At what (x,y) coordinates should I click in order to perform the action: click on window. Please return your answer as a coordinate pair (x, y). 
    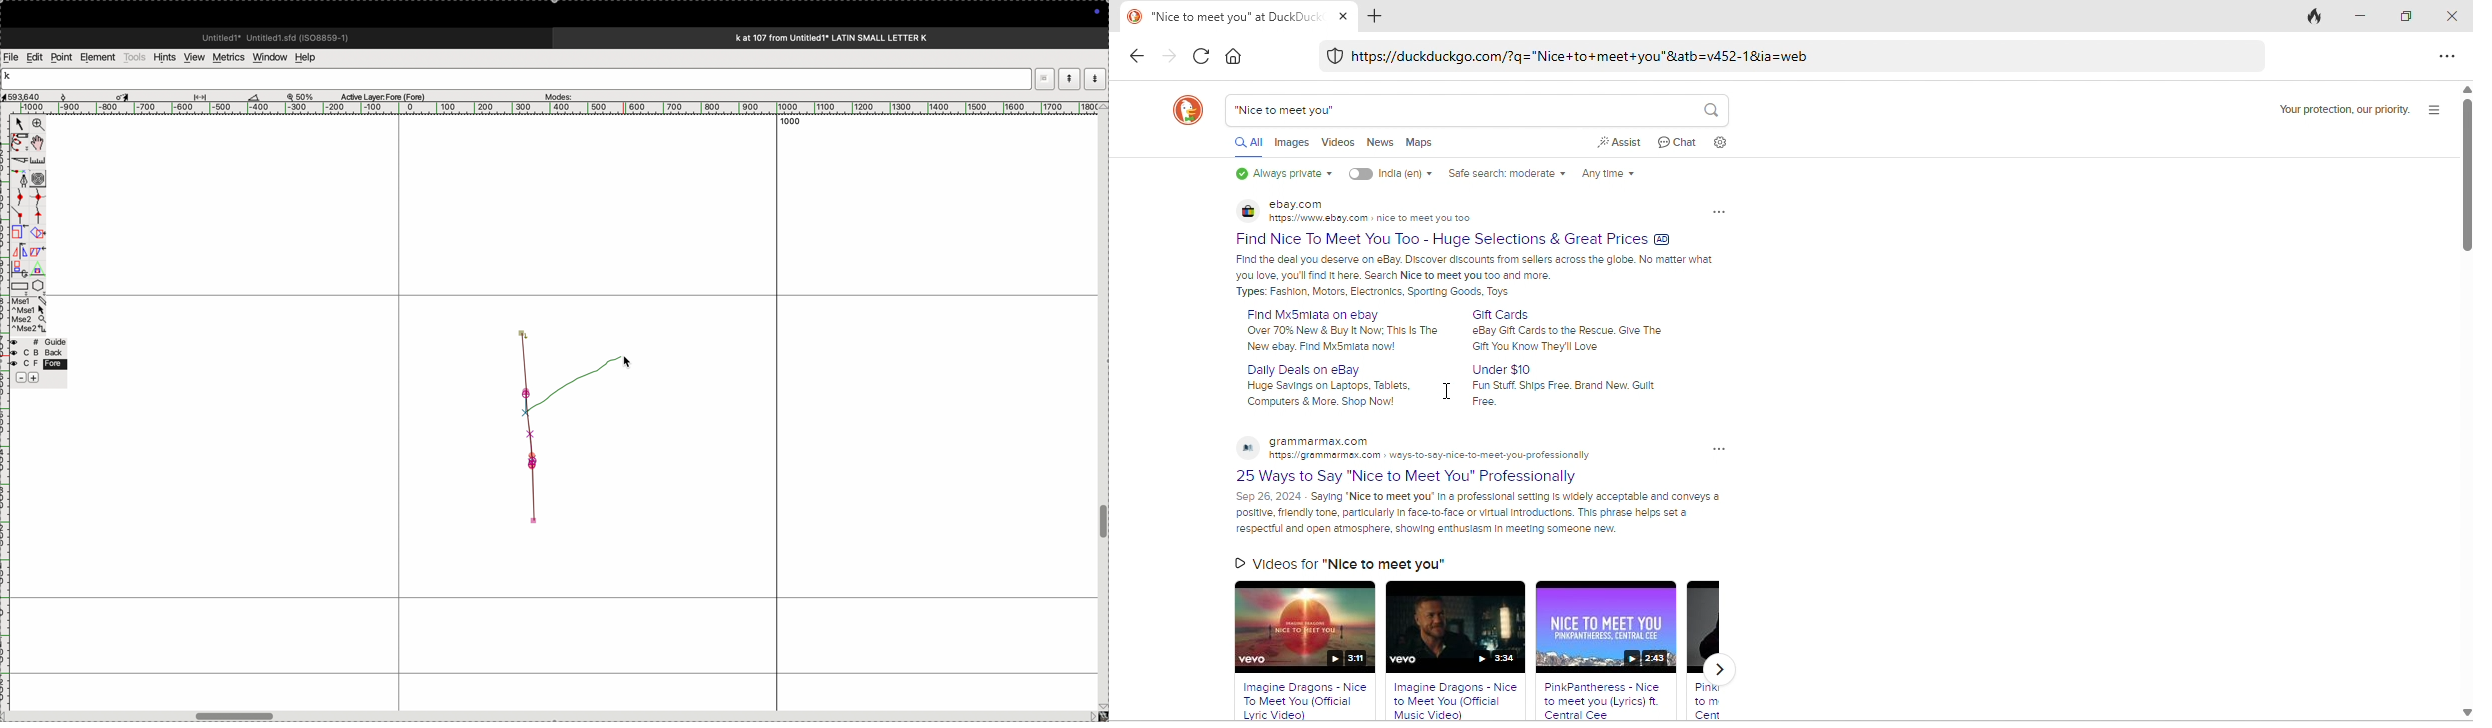
    Looking at the image, I should click on (268, 56).